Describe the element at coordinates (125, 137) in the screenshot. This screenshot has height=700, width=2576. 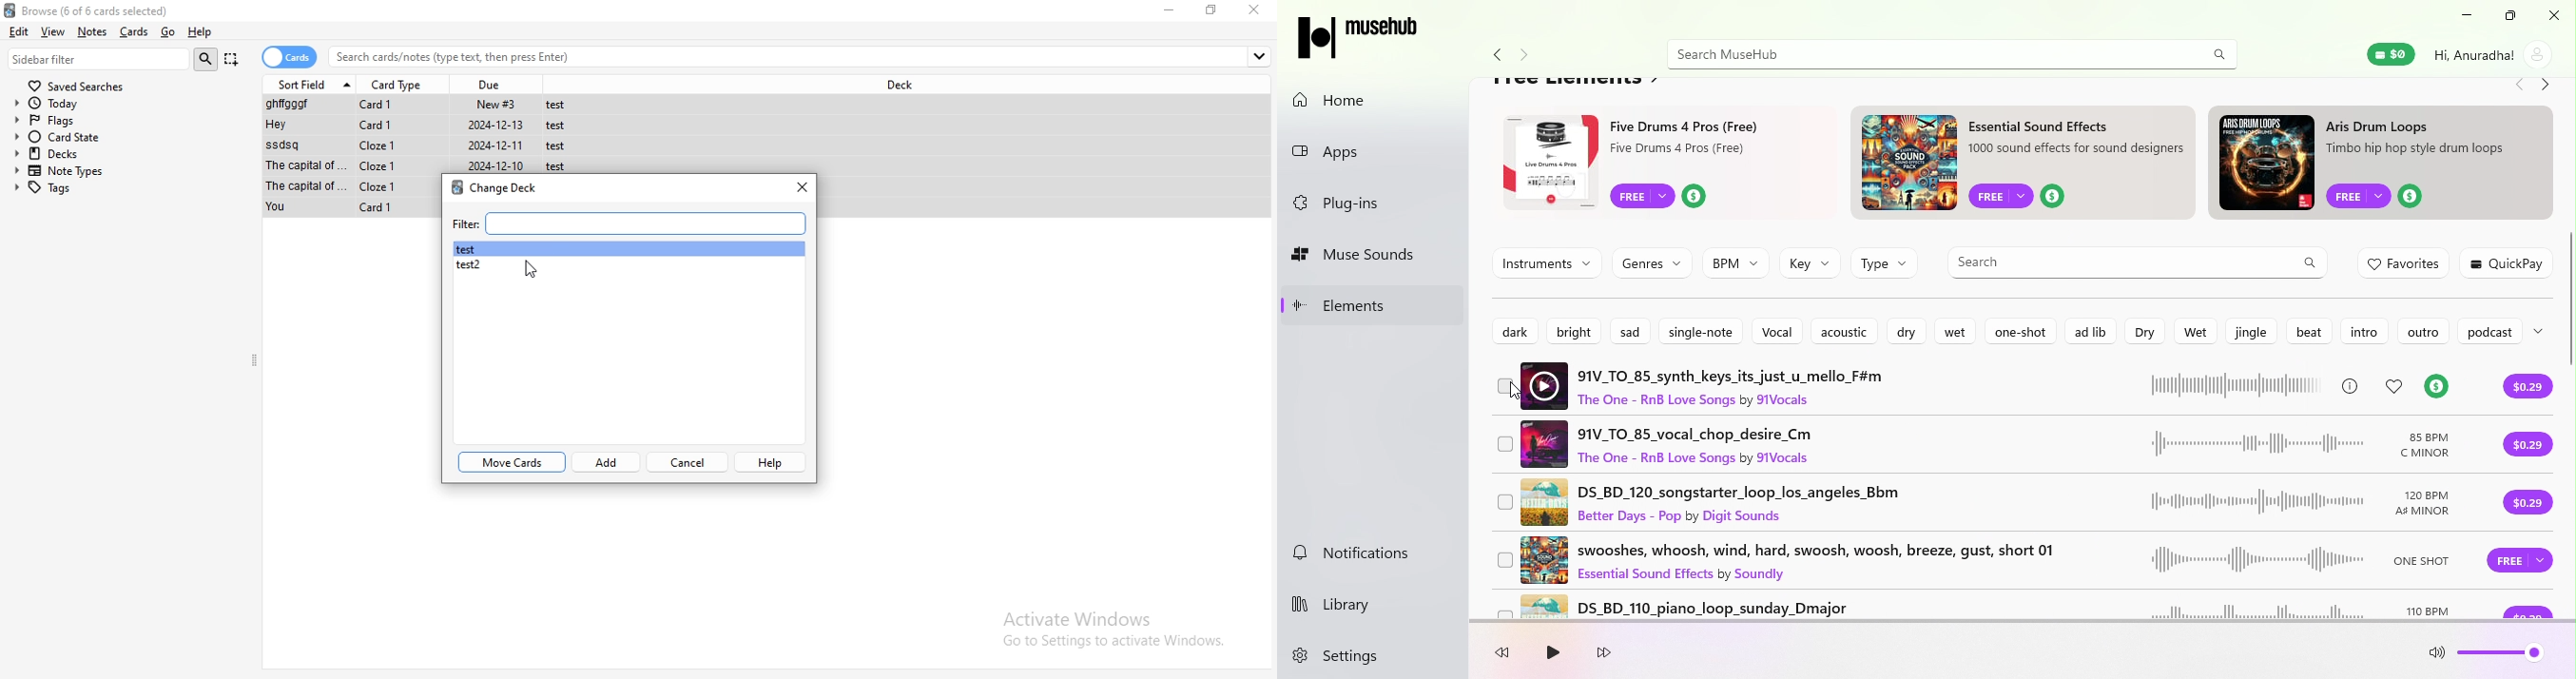
I see `card state` at that location.